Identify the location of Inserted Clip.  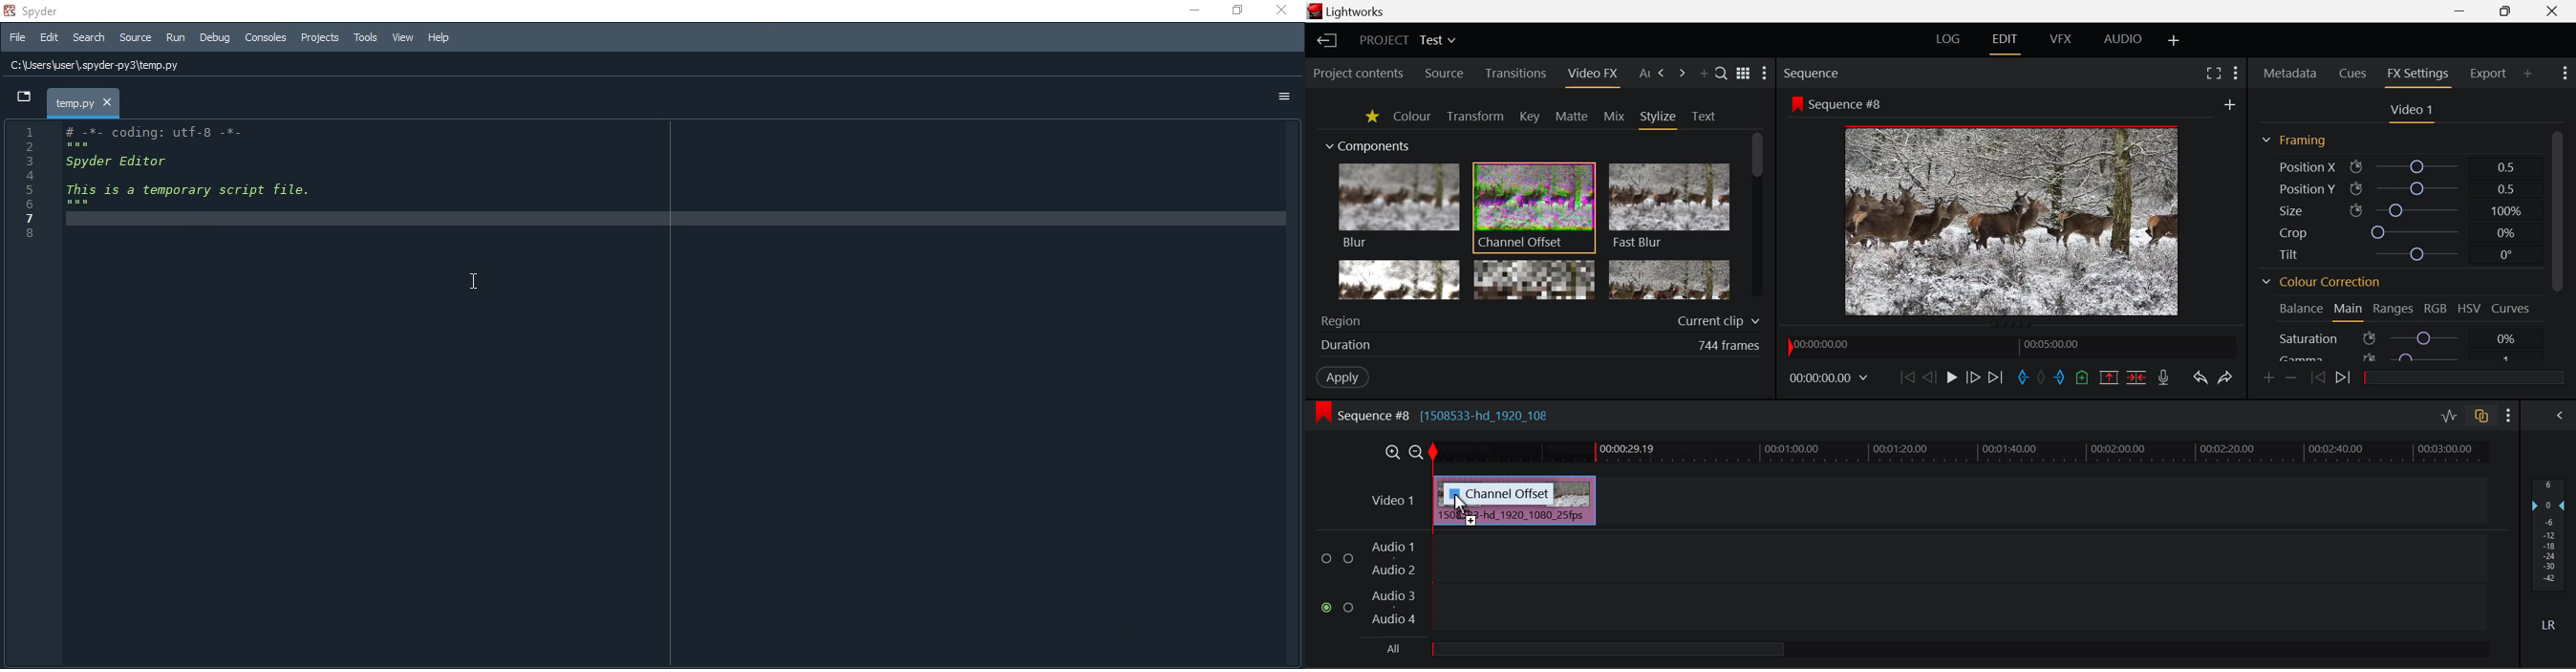
(1514, 518).